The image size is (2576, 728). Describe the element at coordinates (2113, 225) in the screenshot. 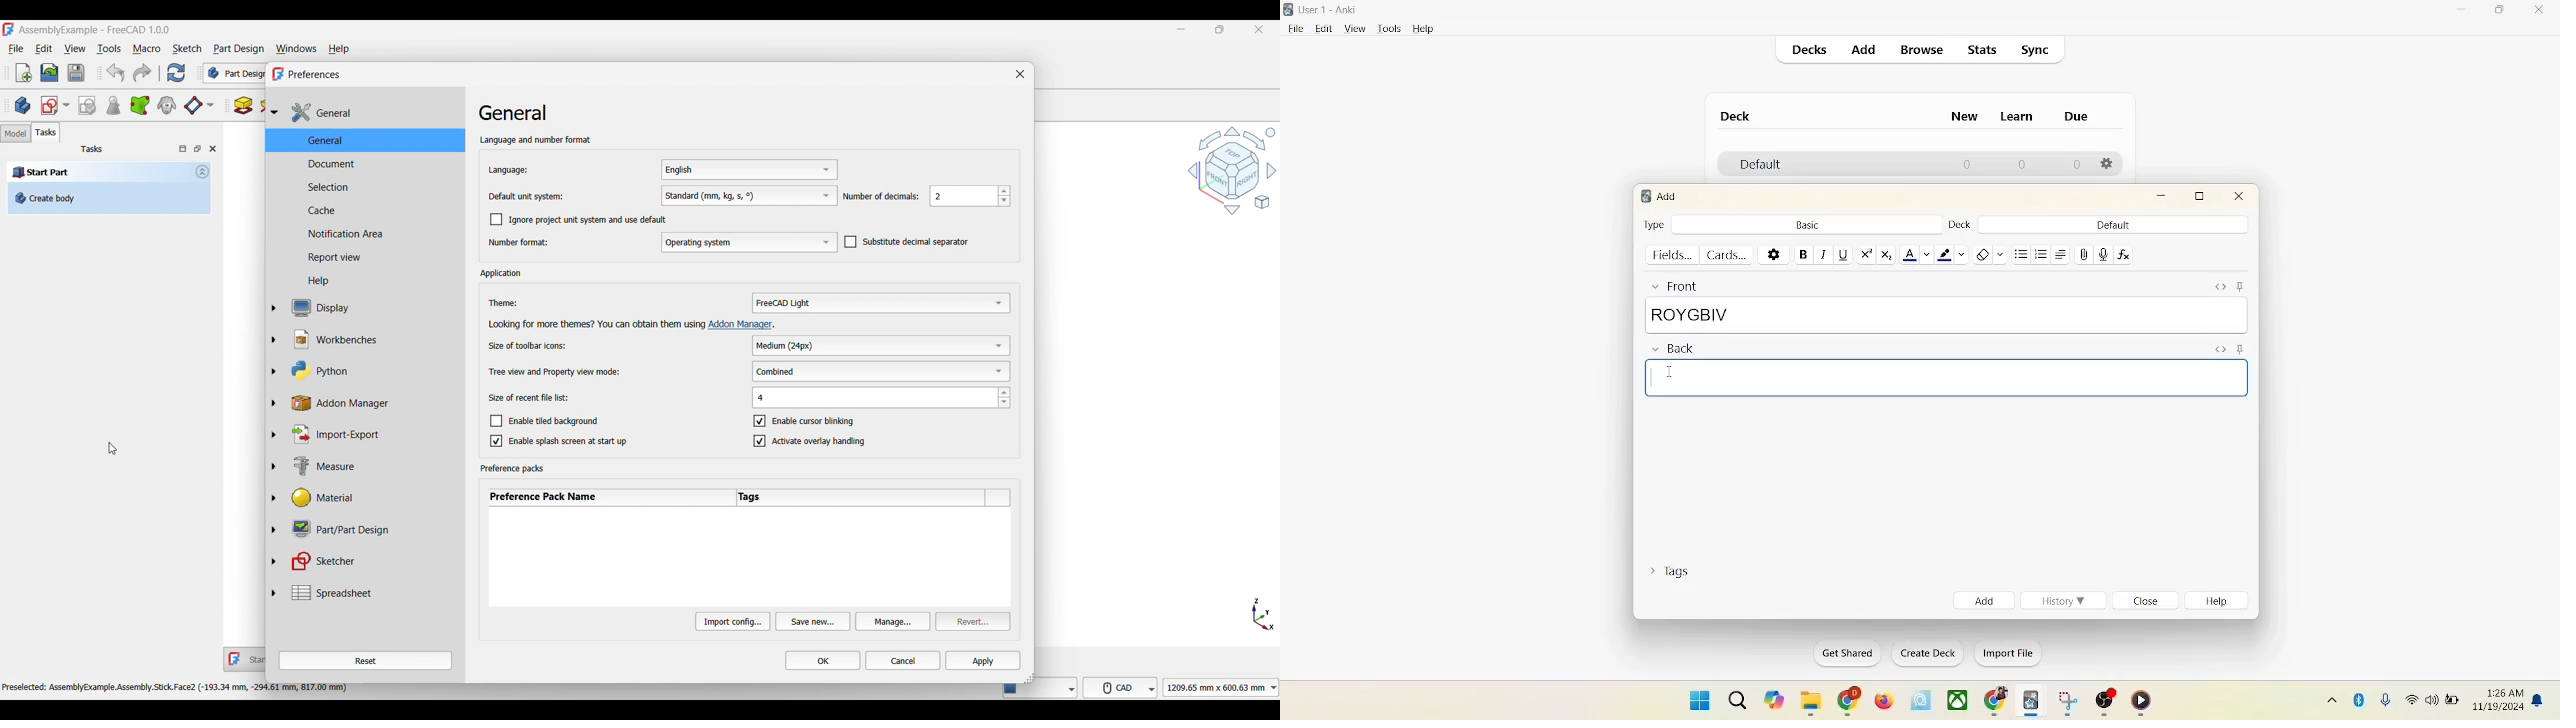

I see `default` at that location.